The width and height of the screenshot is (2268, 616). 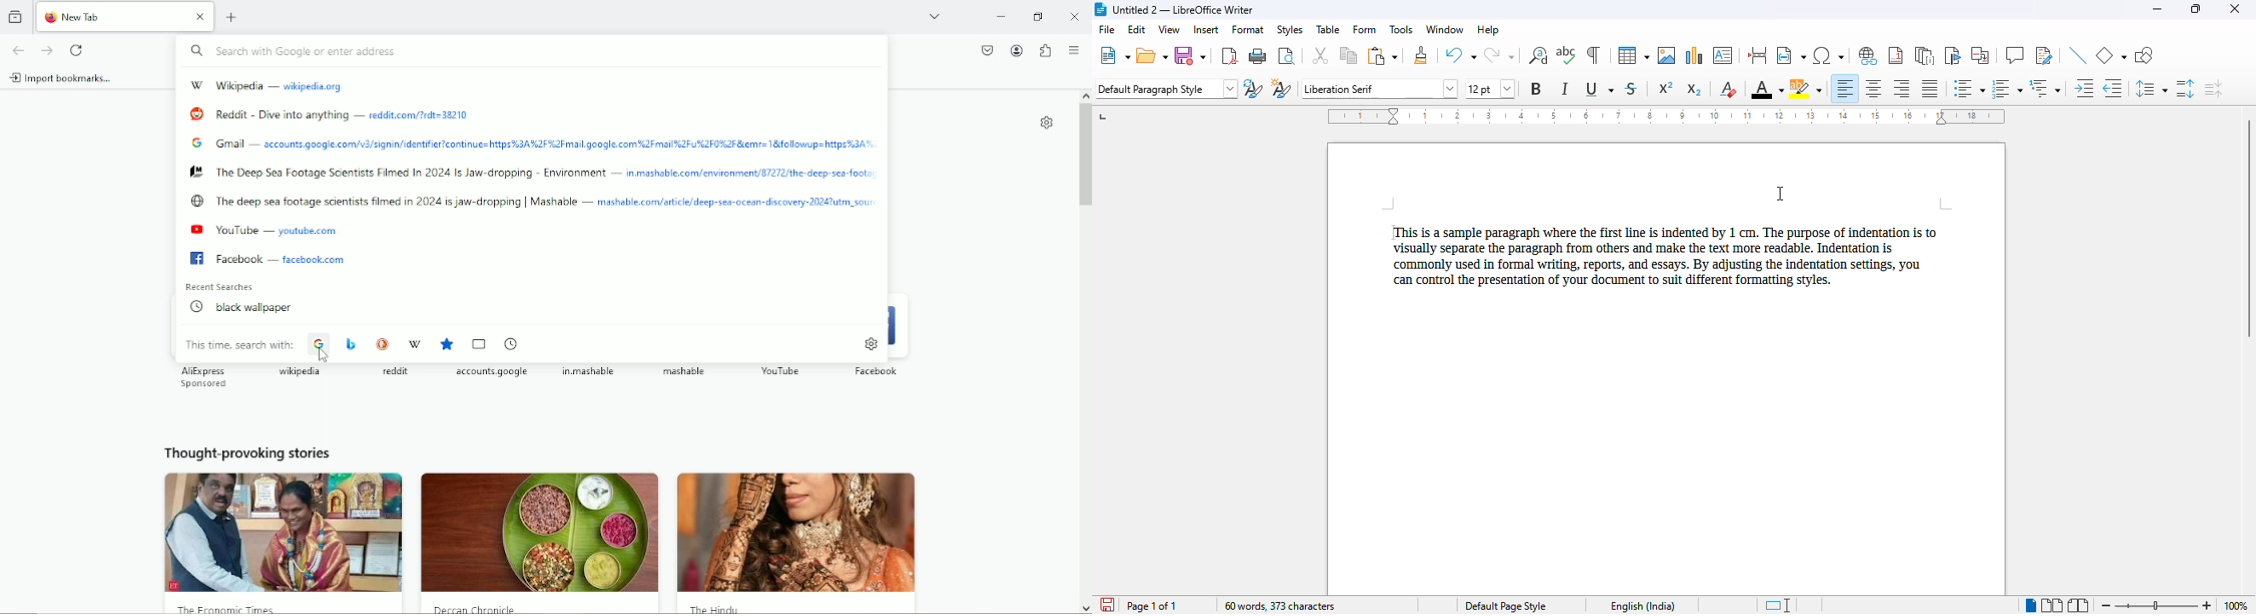 I want to click on insert field, so click(x=1791, y=55).